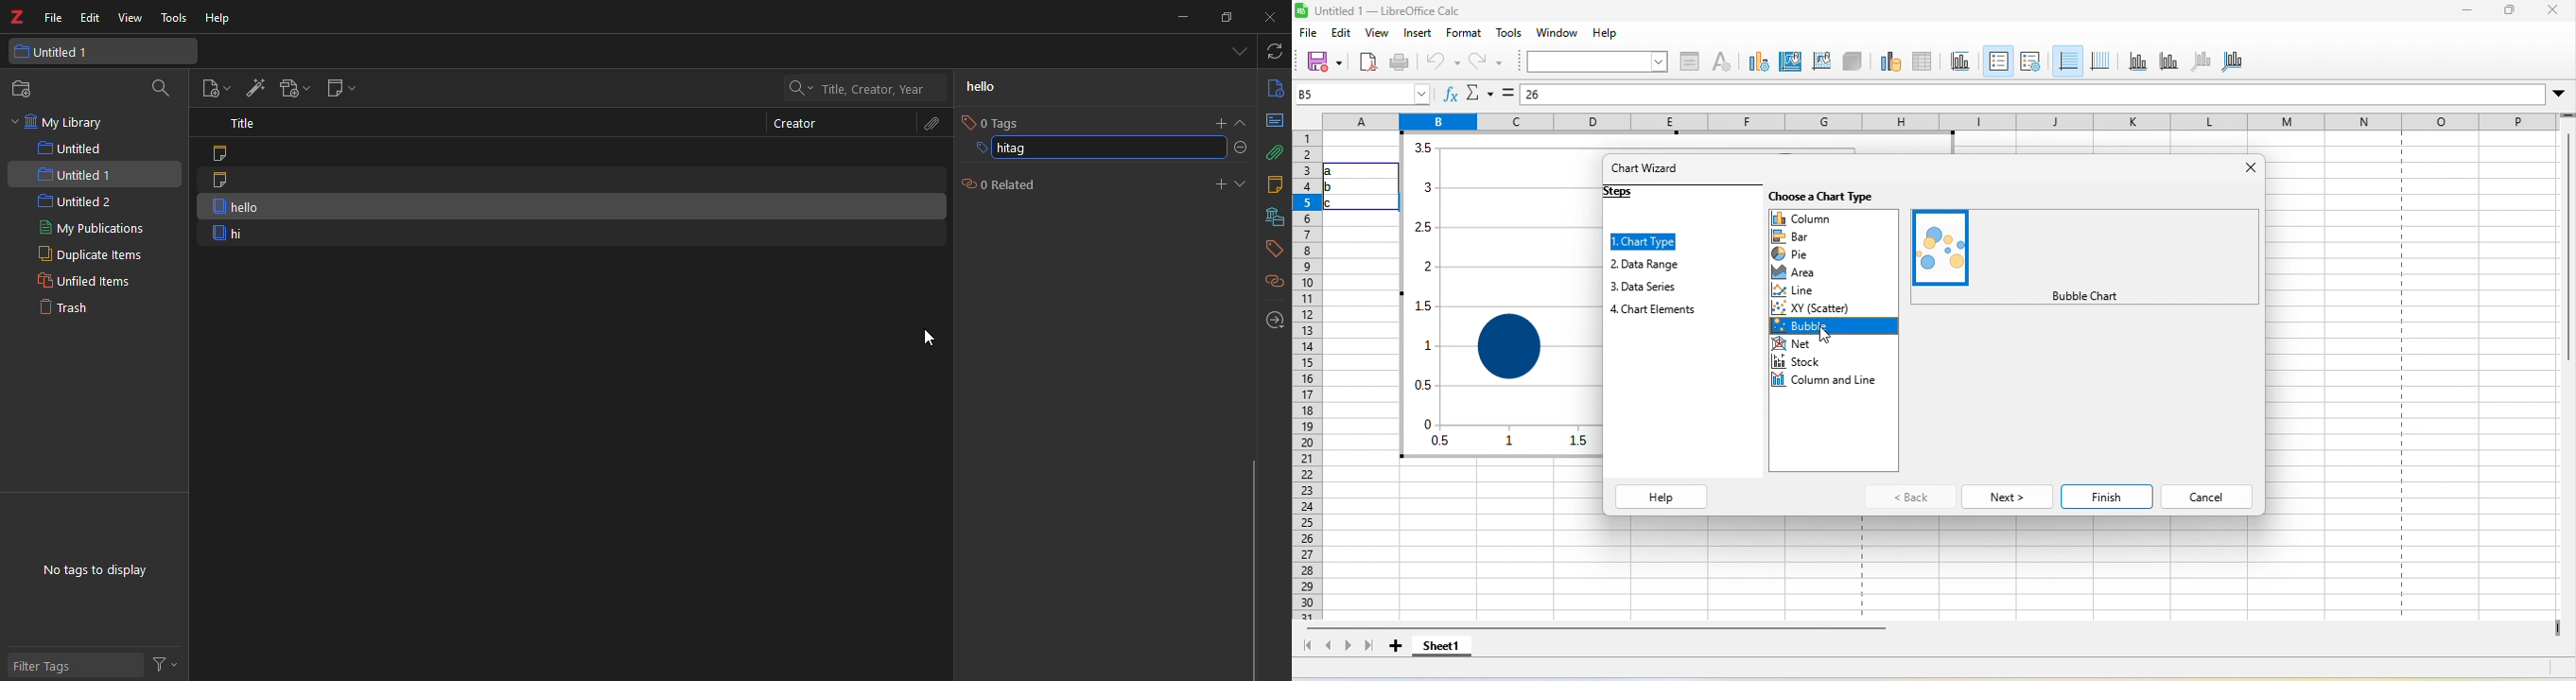  I want to click on add, so click(1212, 183).